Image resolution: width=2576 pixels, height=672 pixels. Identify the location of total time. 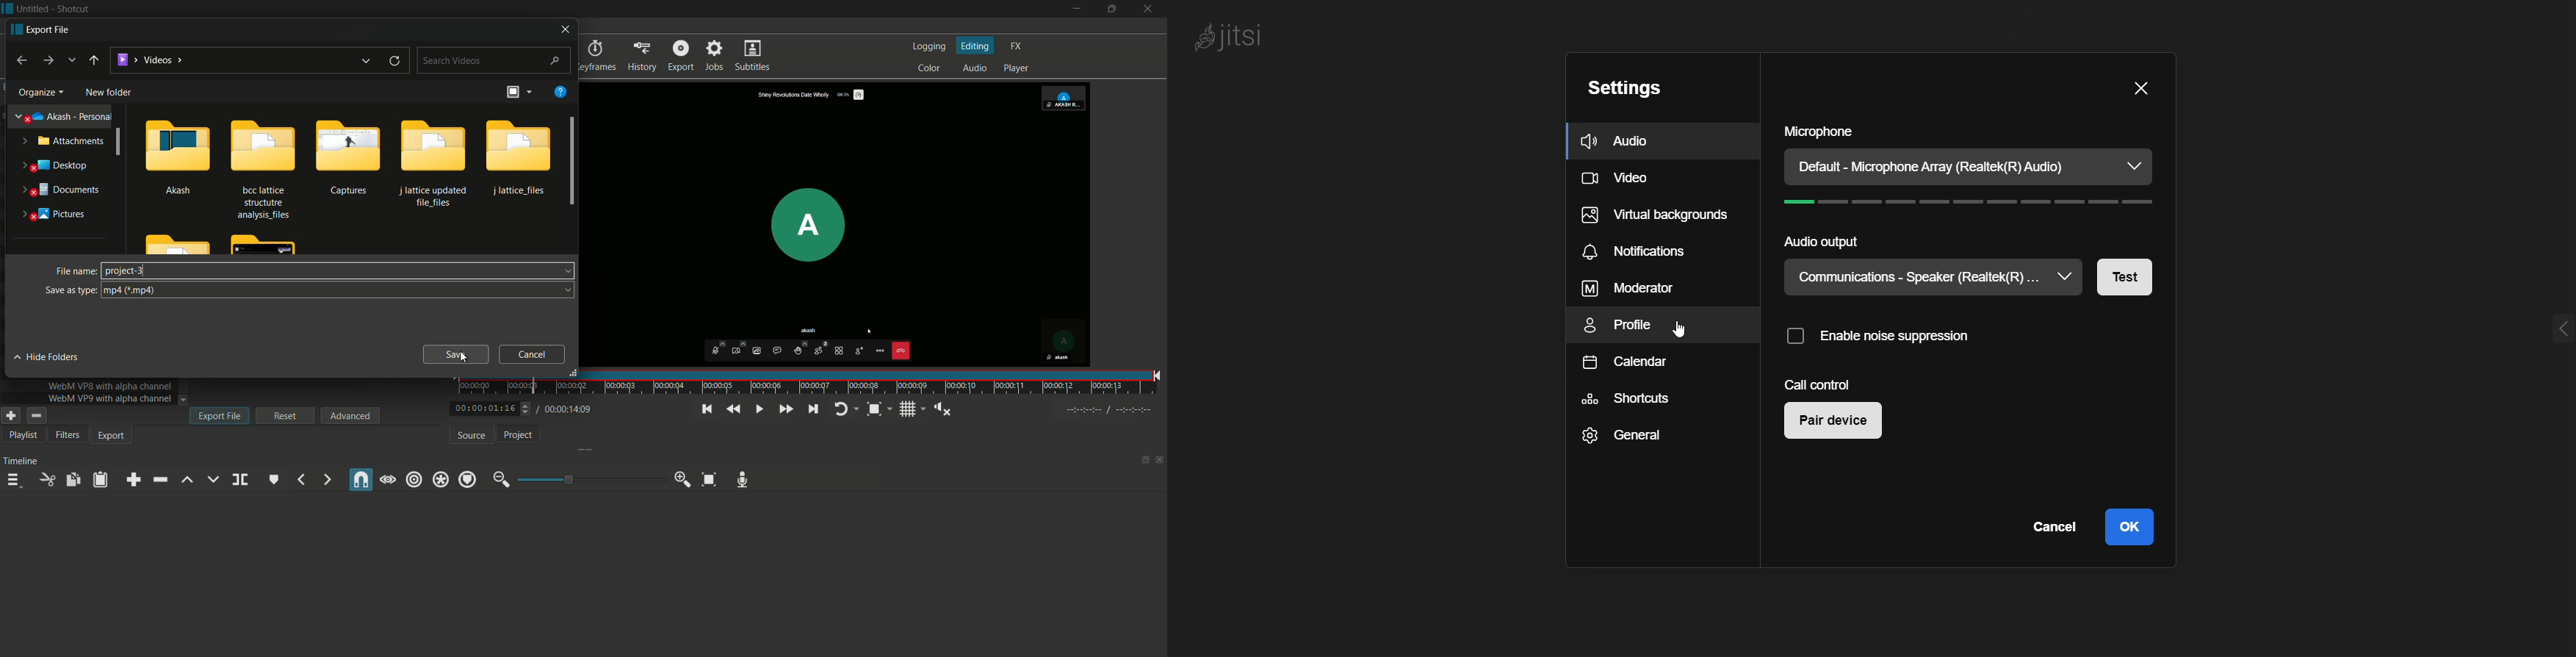
(570, 409).